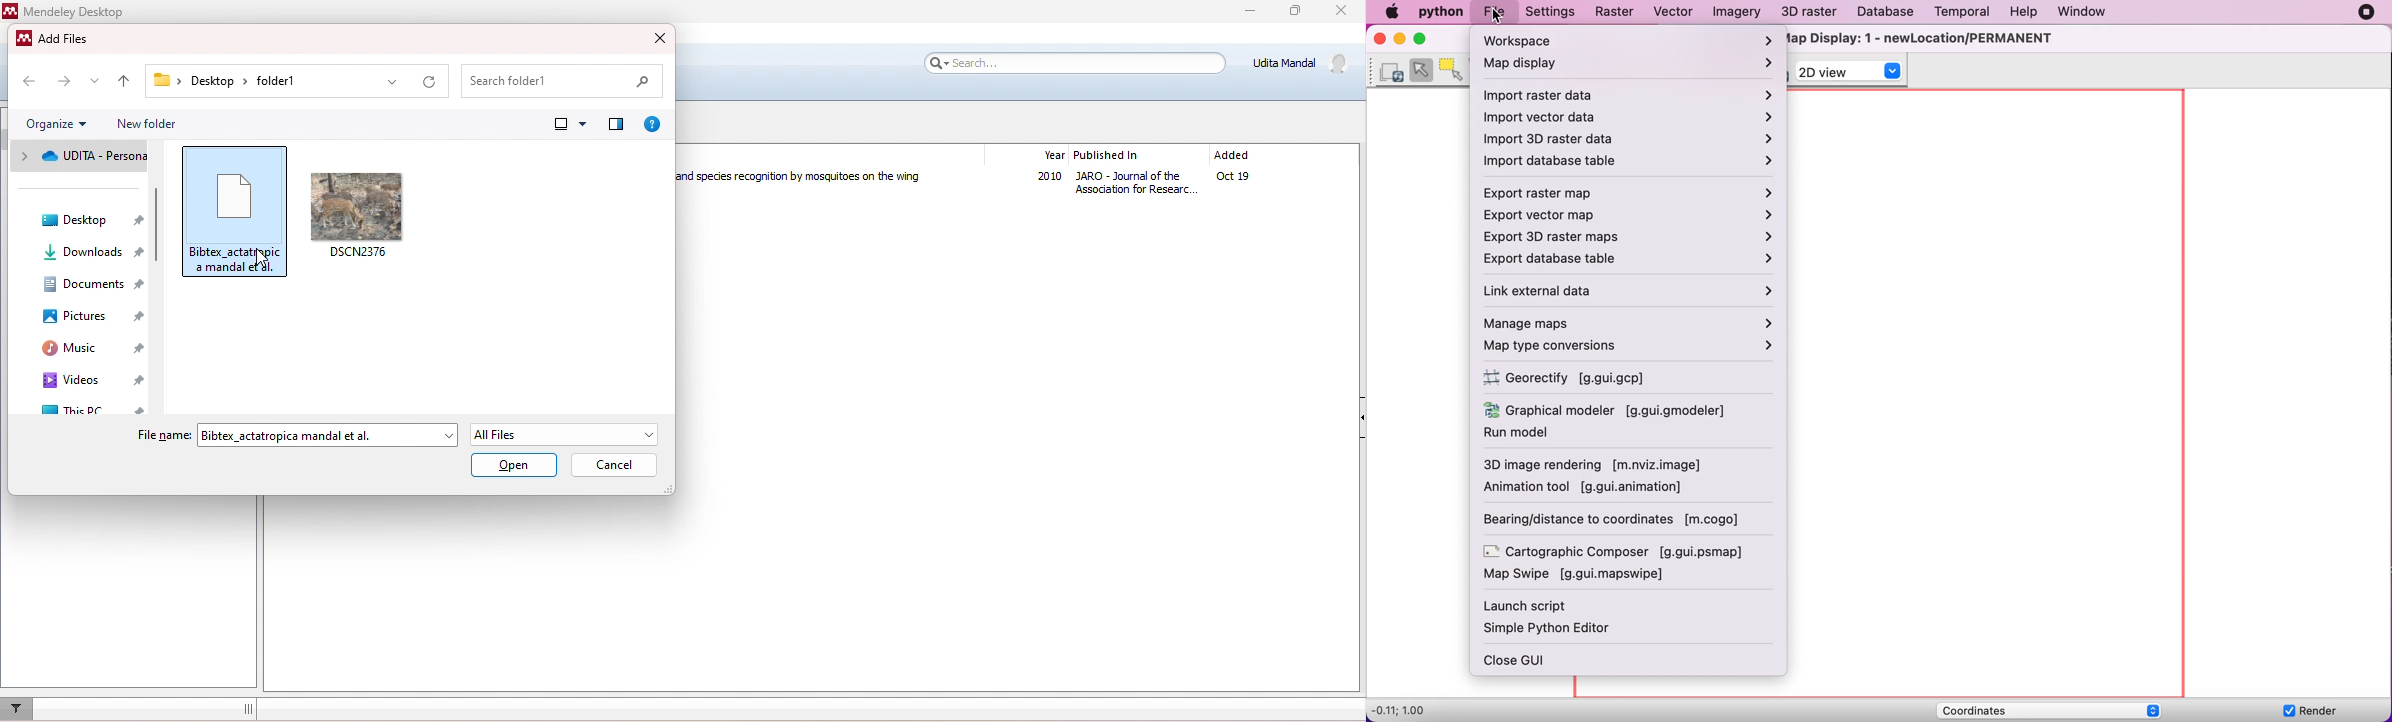 The image size is (2408, 728). I want to click on DSCN2376, so click(356, 218).